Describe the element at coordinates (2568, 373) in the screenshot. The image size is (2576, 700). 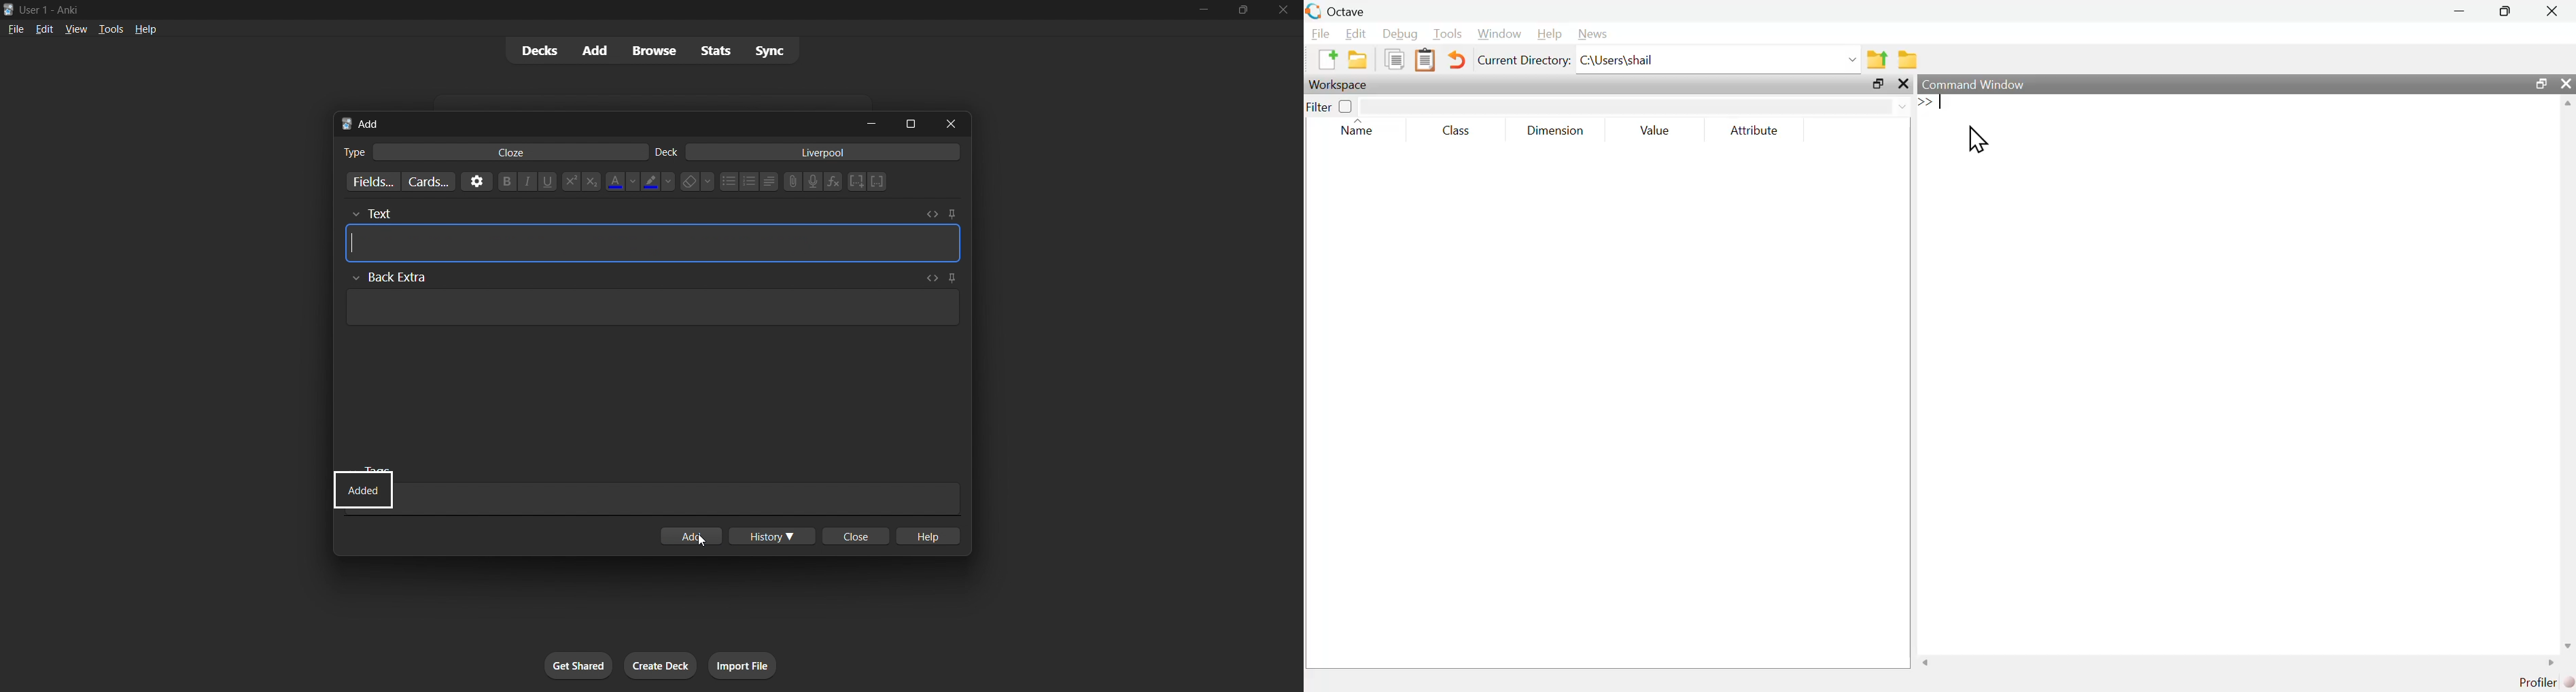
I see `vertical scroll bar` at that location.